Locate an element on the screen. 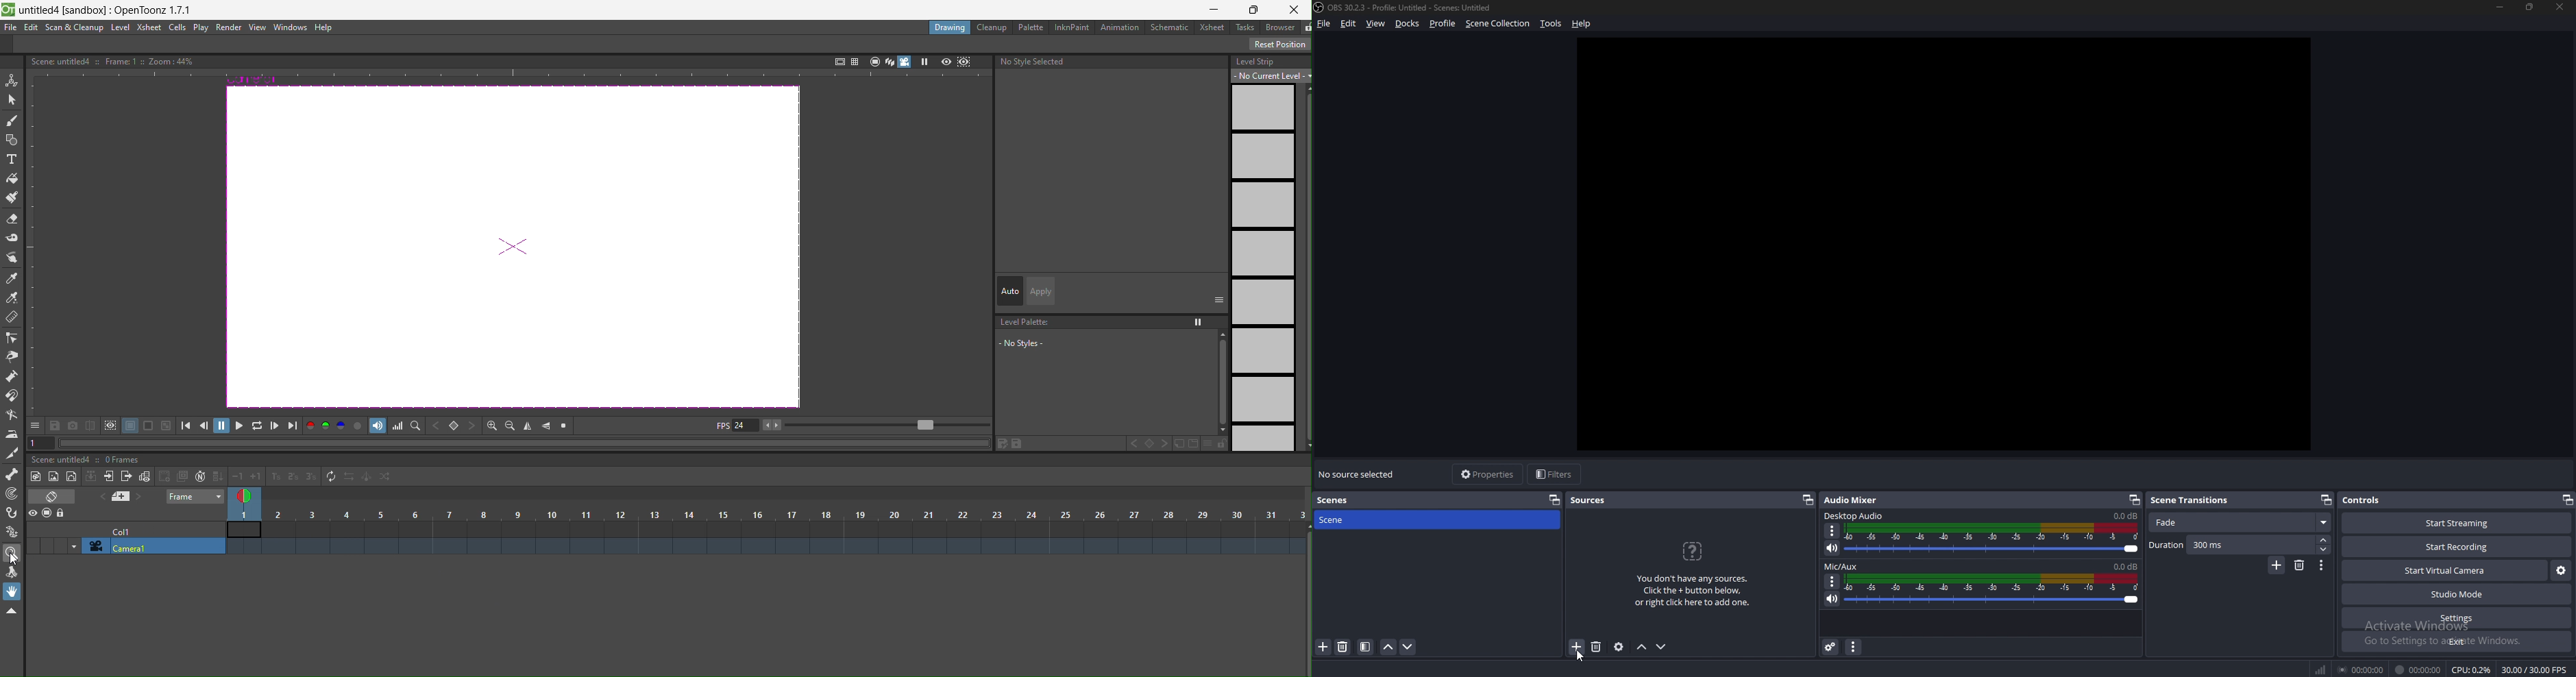 Image resolution: width=2576 pixels, height=700 pixels.  Exit is located at coordinates (2458, 641).